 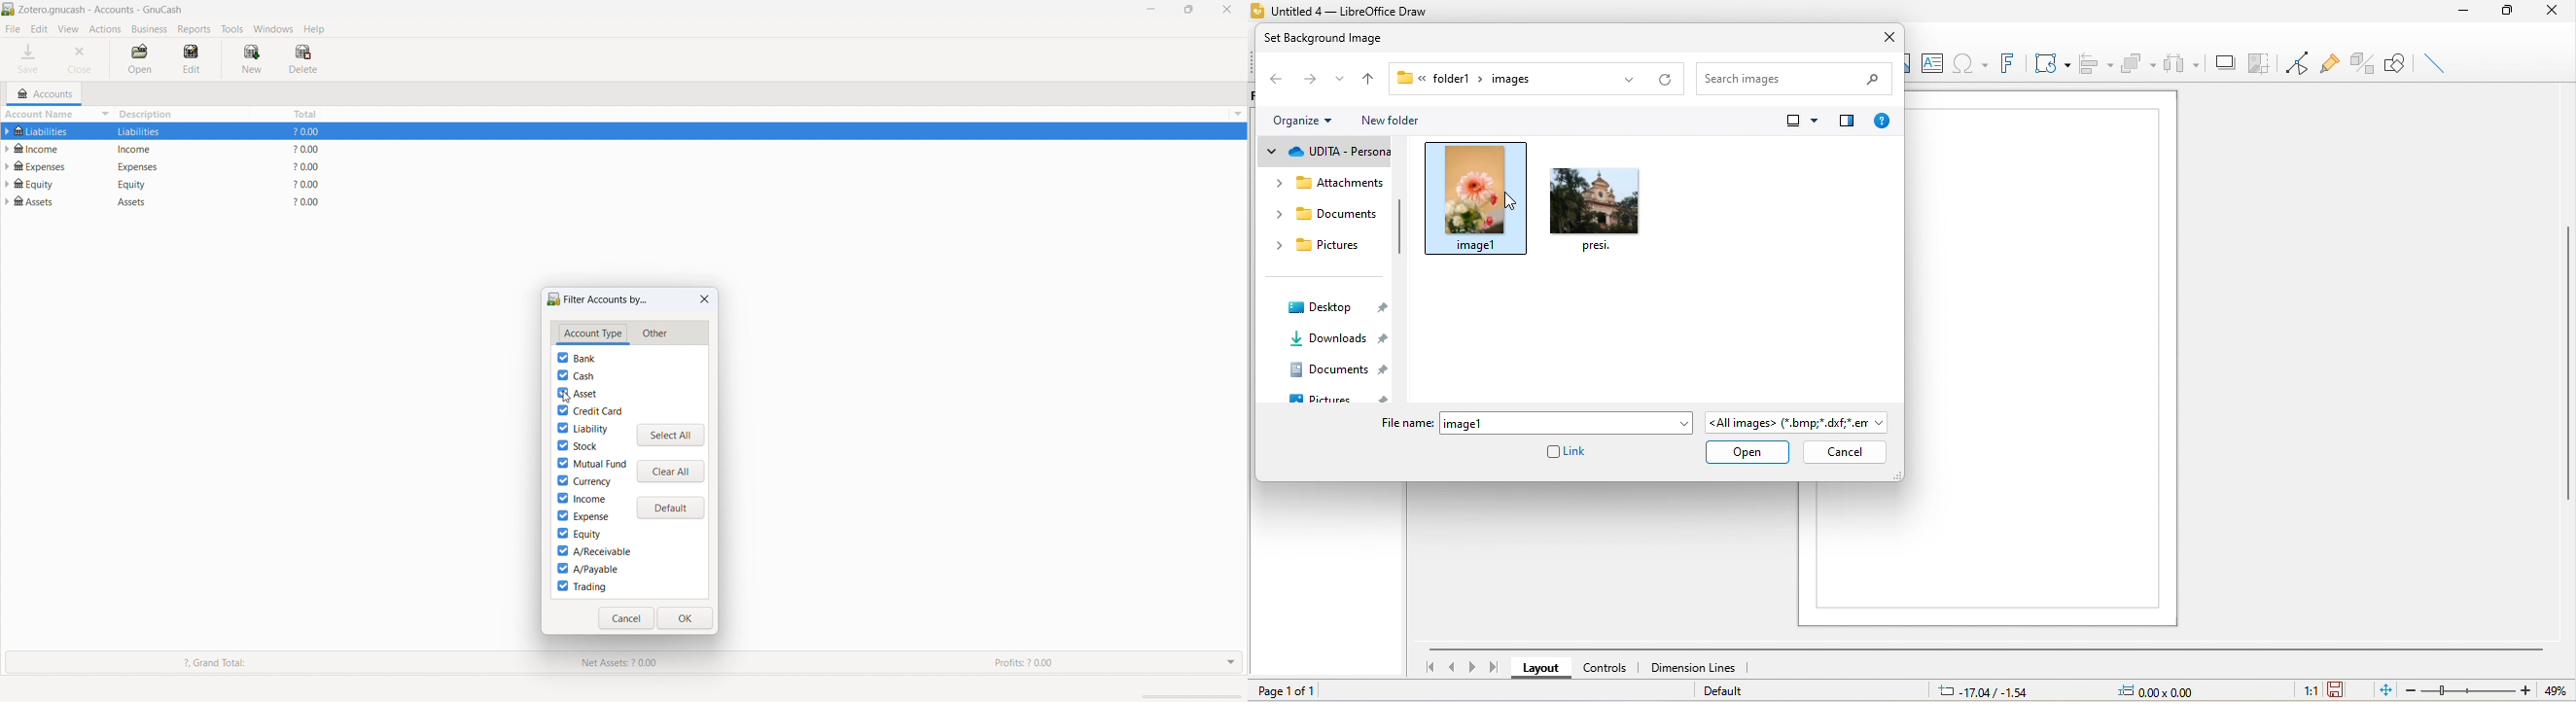 I want to click on cancel, so click(x=1844, y=452).